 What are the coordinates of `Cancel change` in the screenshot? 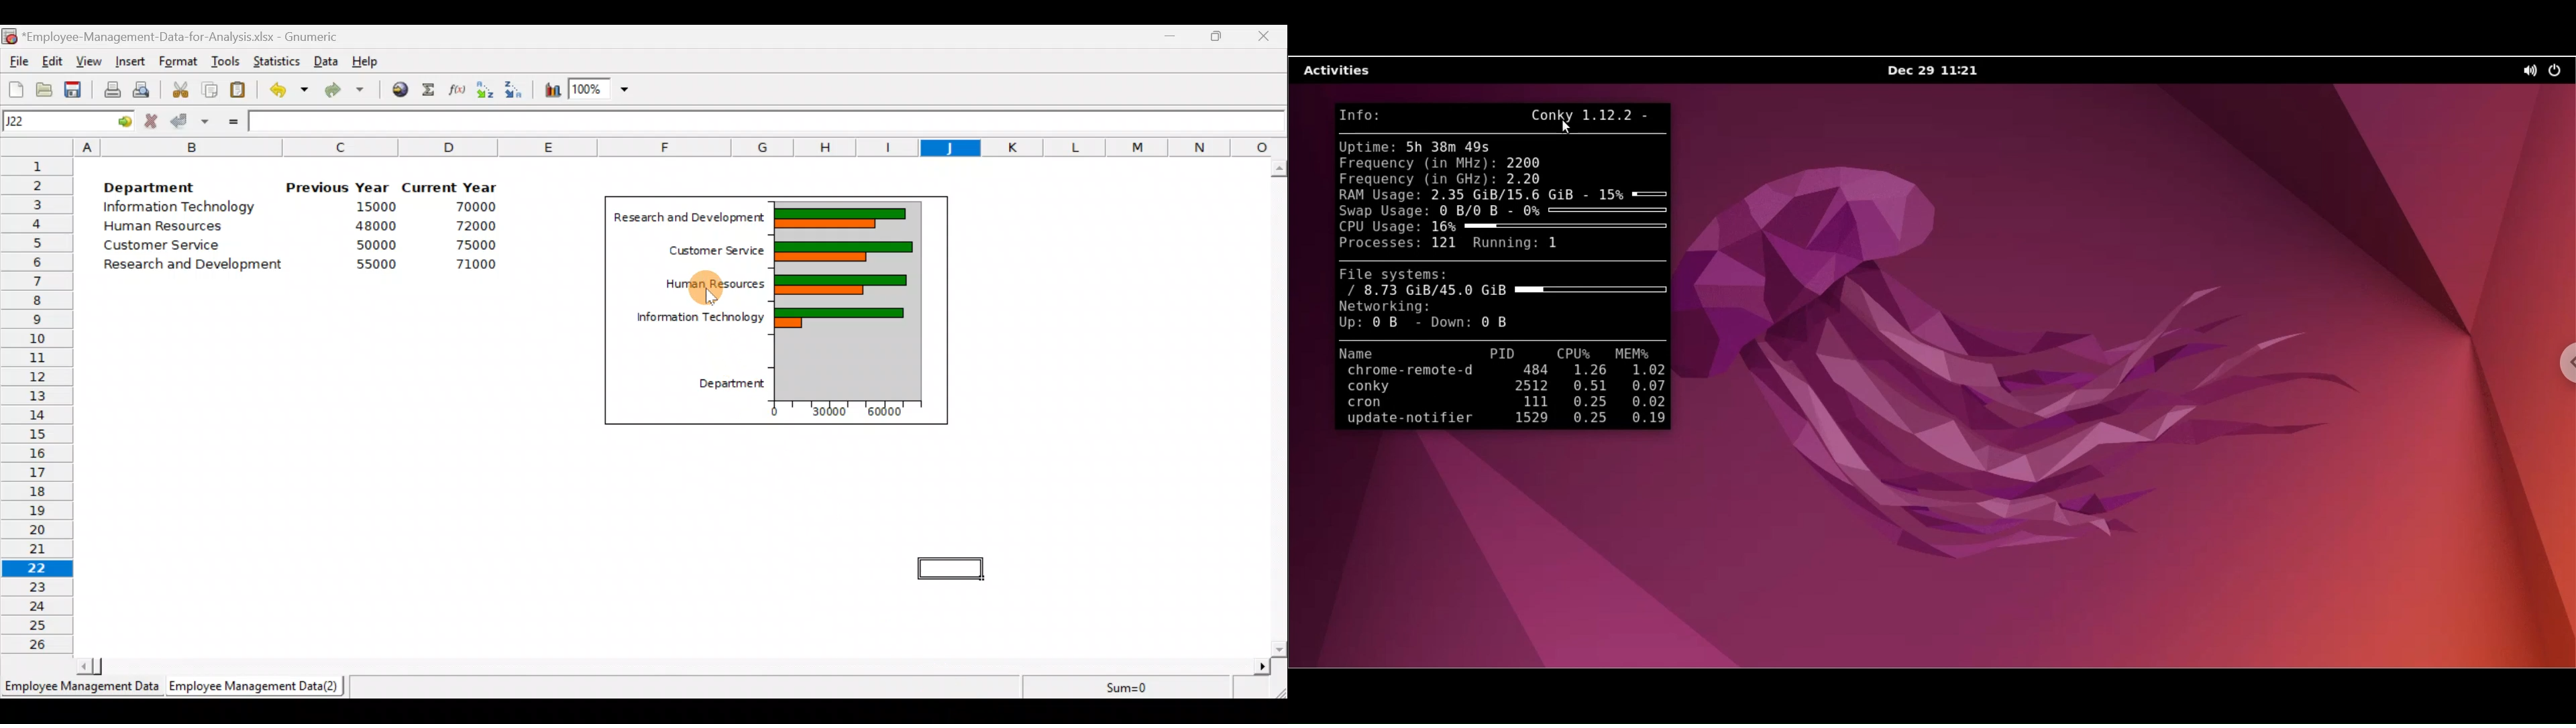 It's located at (152, 121).